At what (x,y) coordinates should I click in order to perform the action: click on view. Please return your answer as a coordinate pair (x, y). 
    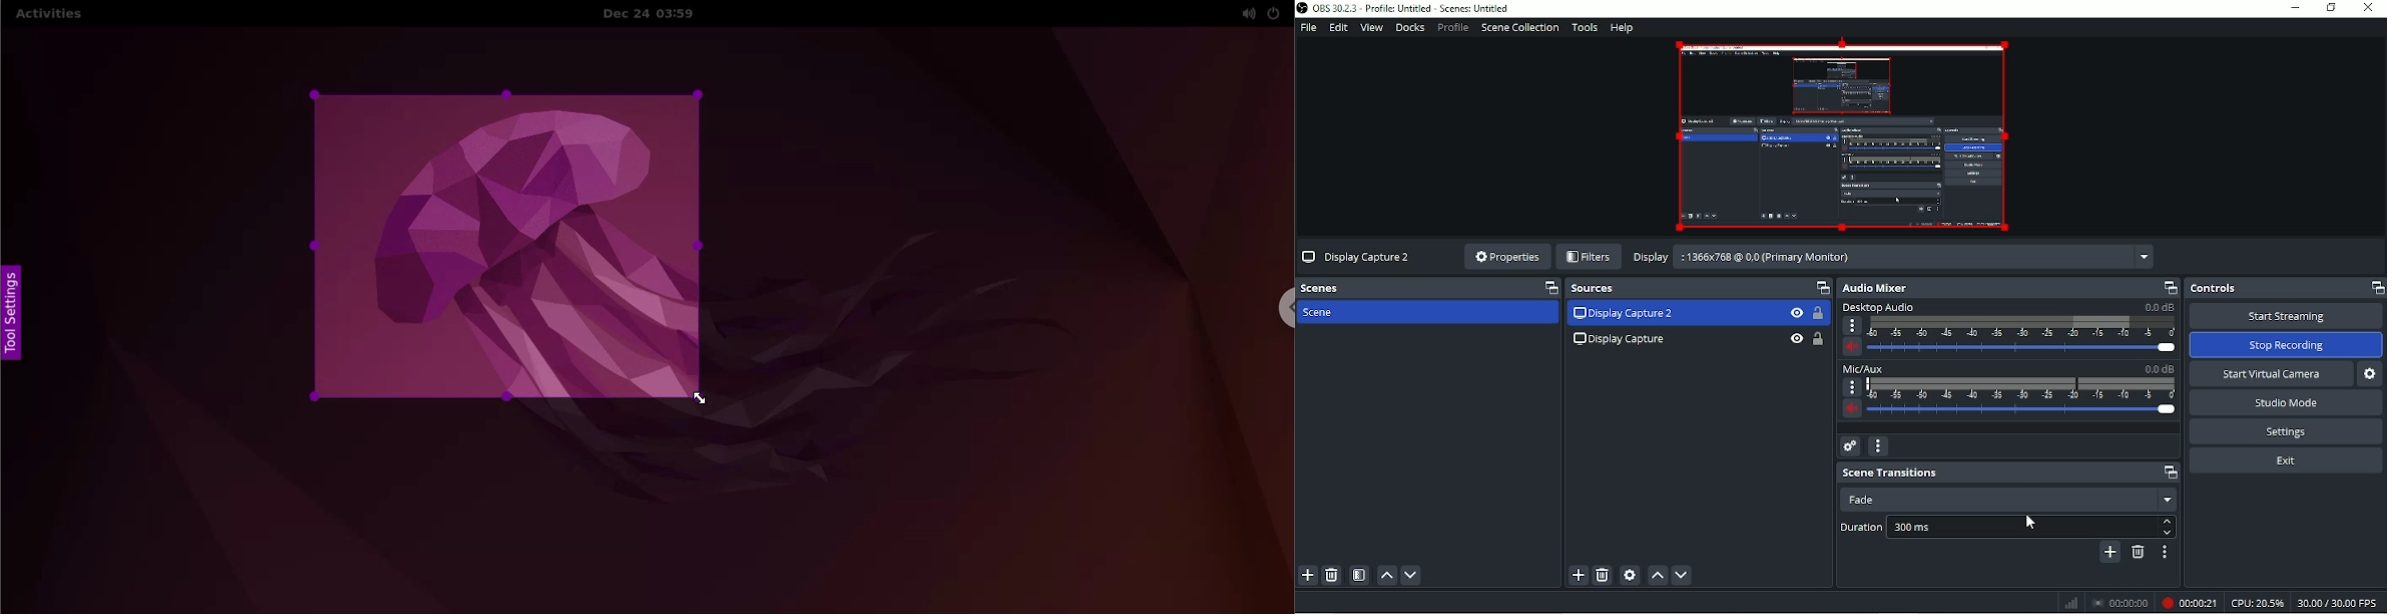
    Looking at the image, I should click on (1794, 339).